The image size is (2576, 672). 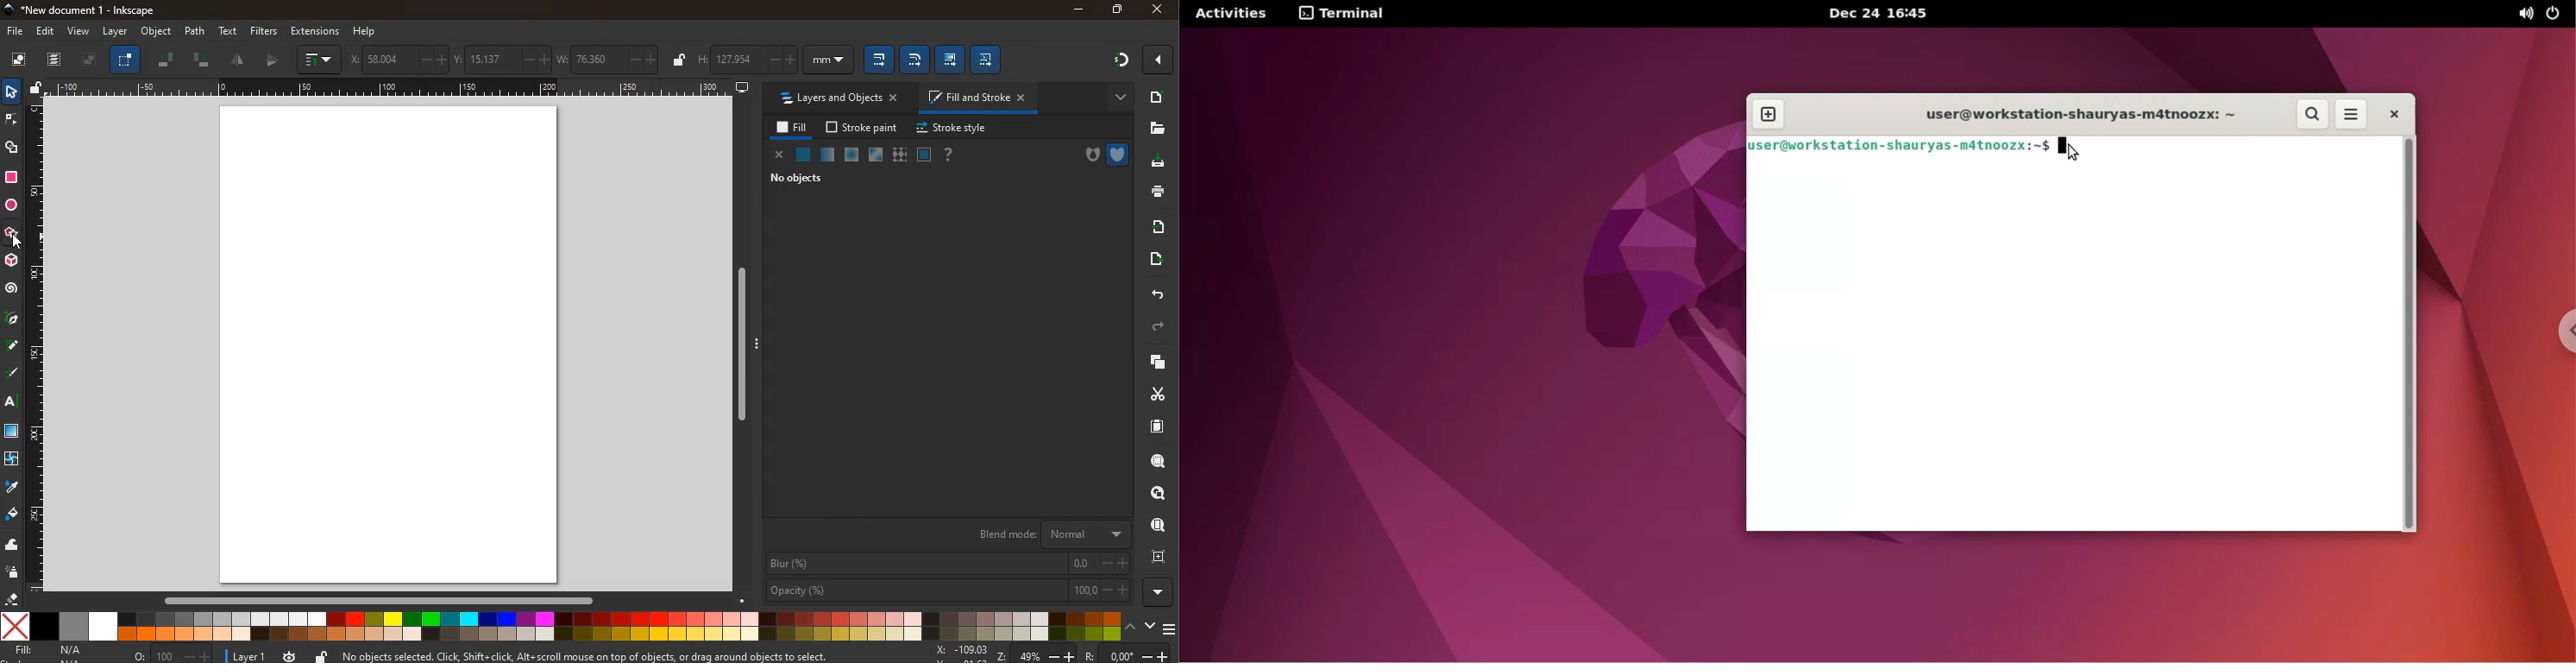 I want to click on hole, so click(x=1086, y=155).